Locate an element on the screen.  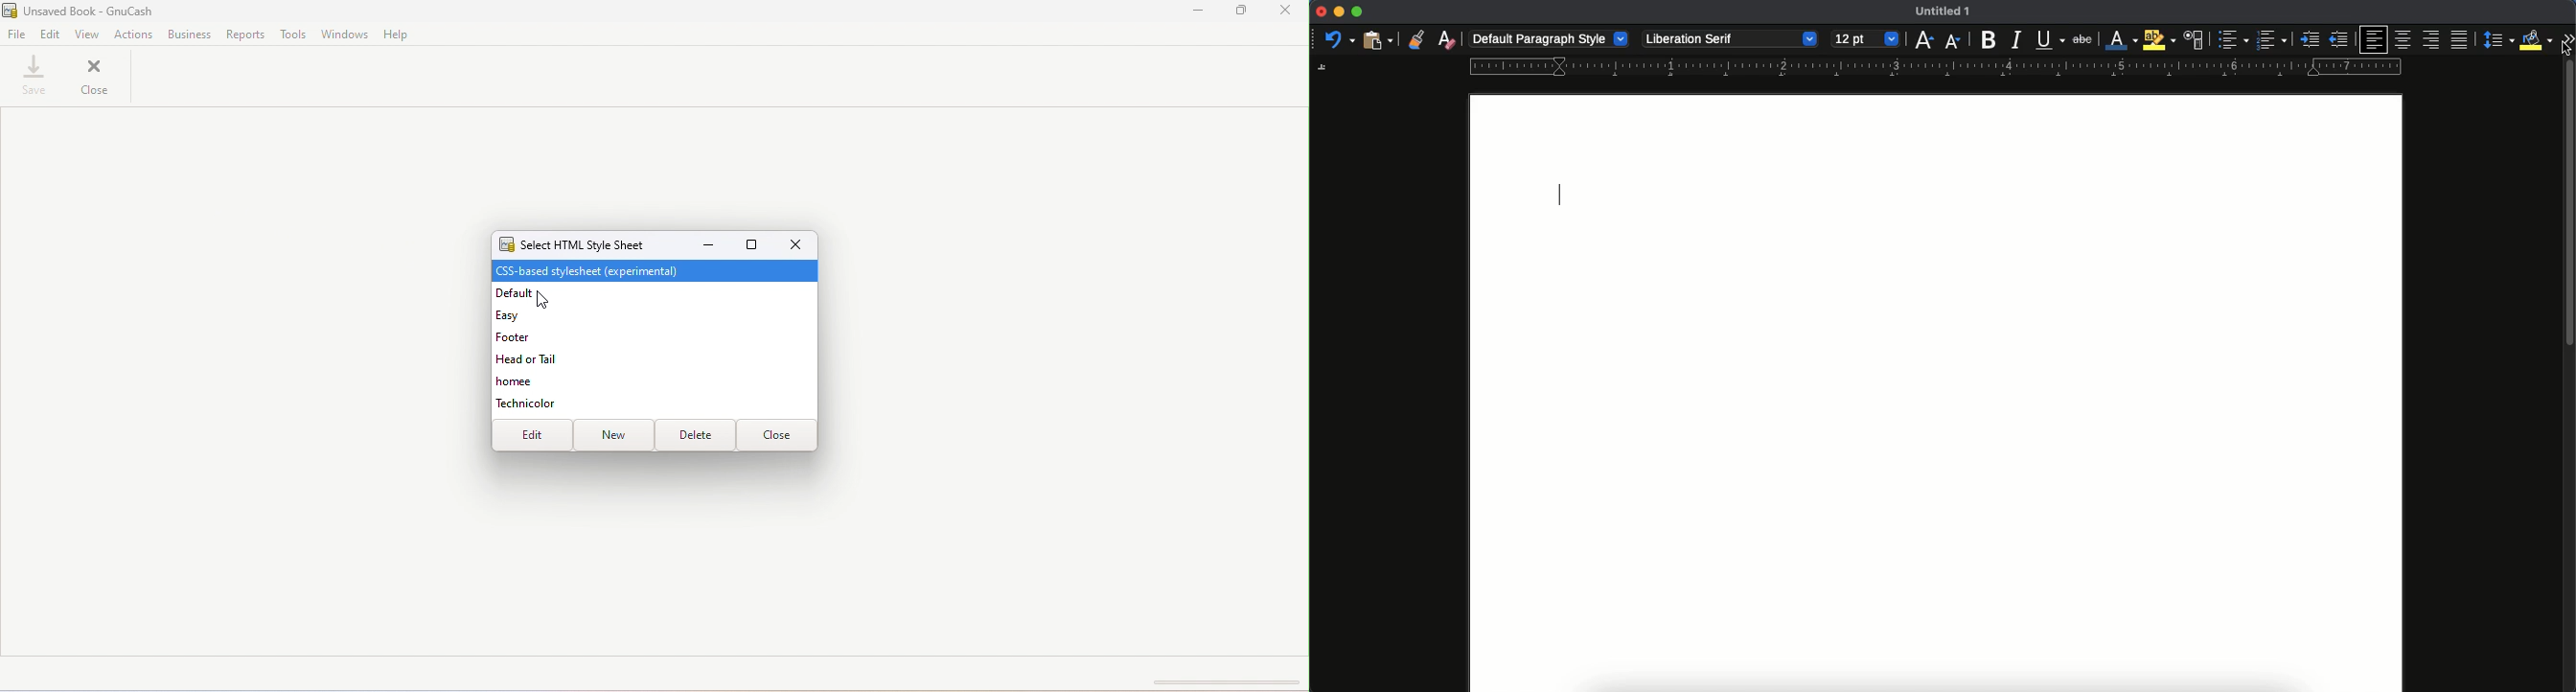
Technicolor is located at coordinates (525, 404).